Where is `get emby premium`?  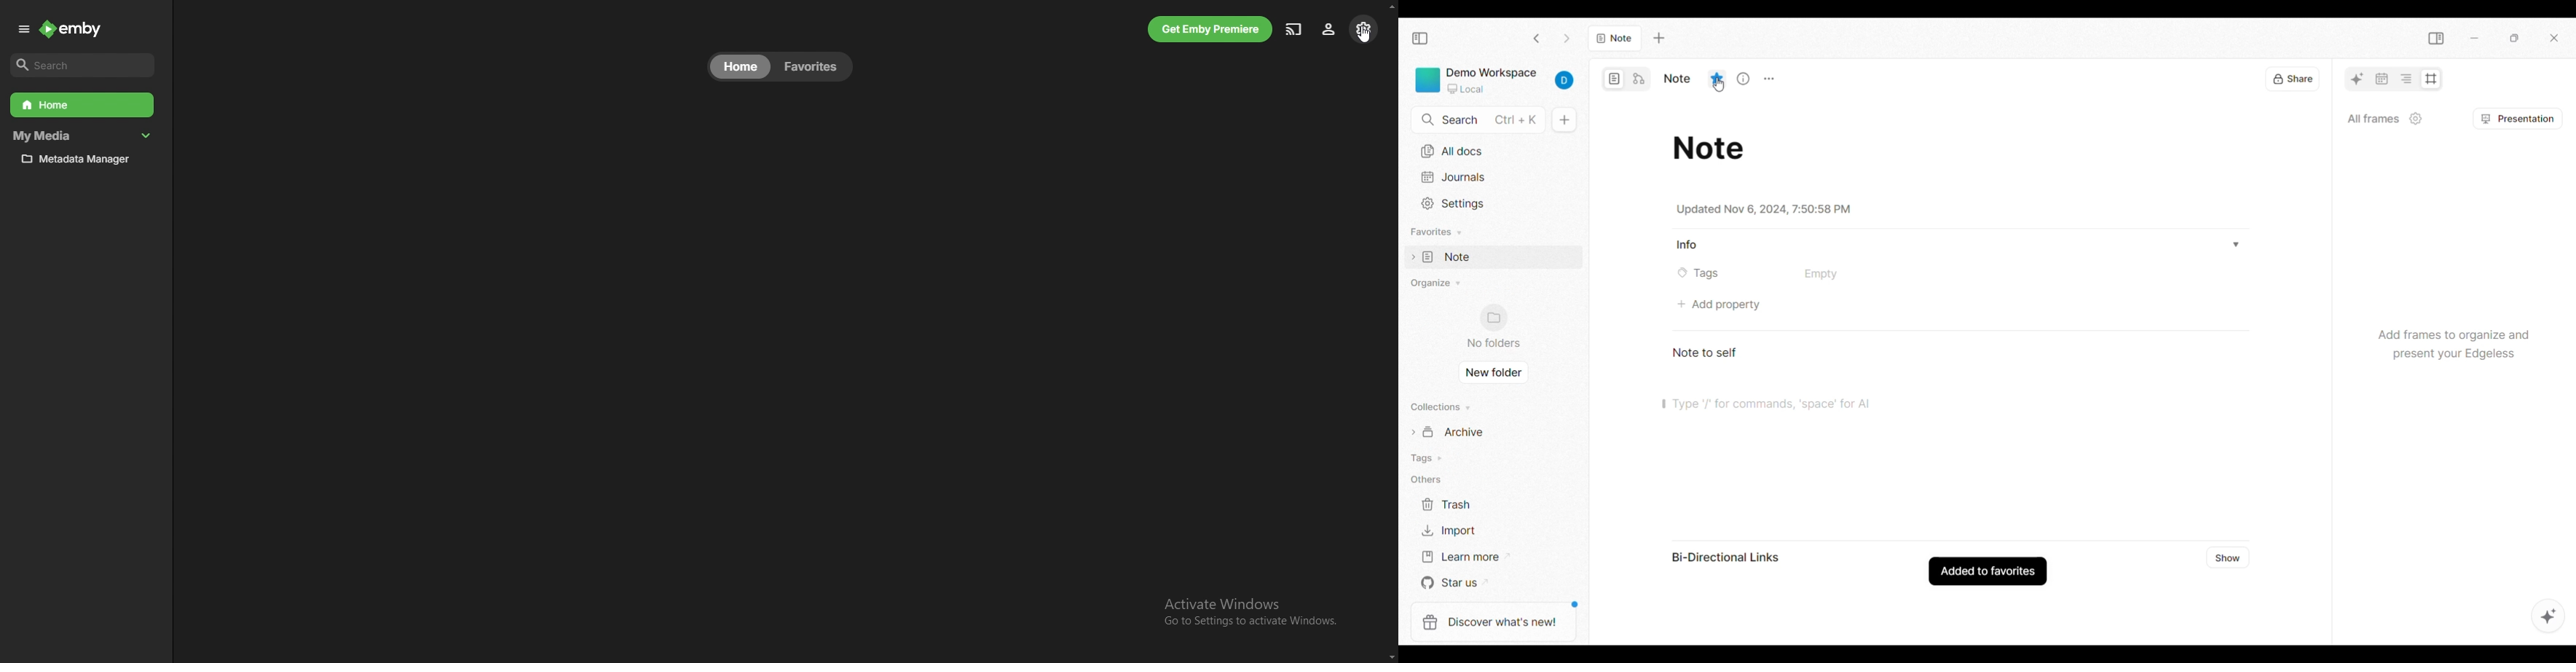 get emby premium is located at coordinates (1210, 29).